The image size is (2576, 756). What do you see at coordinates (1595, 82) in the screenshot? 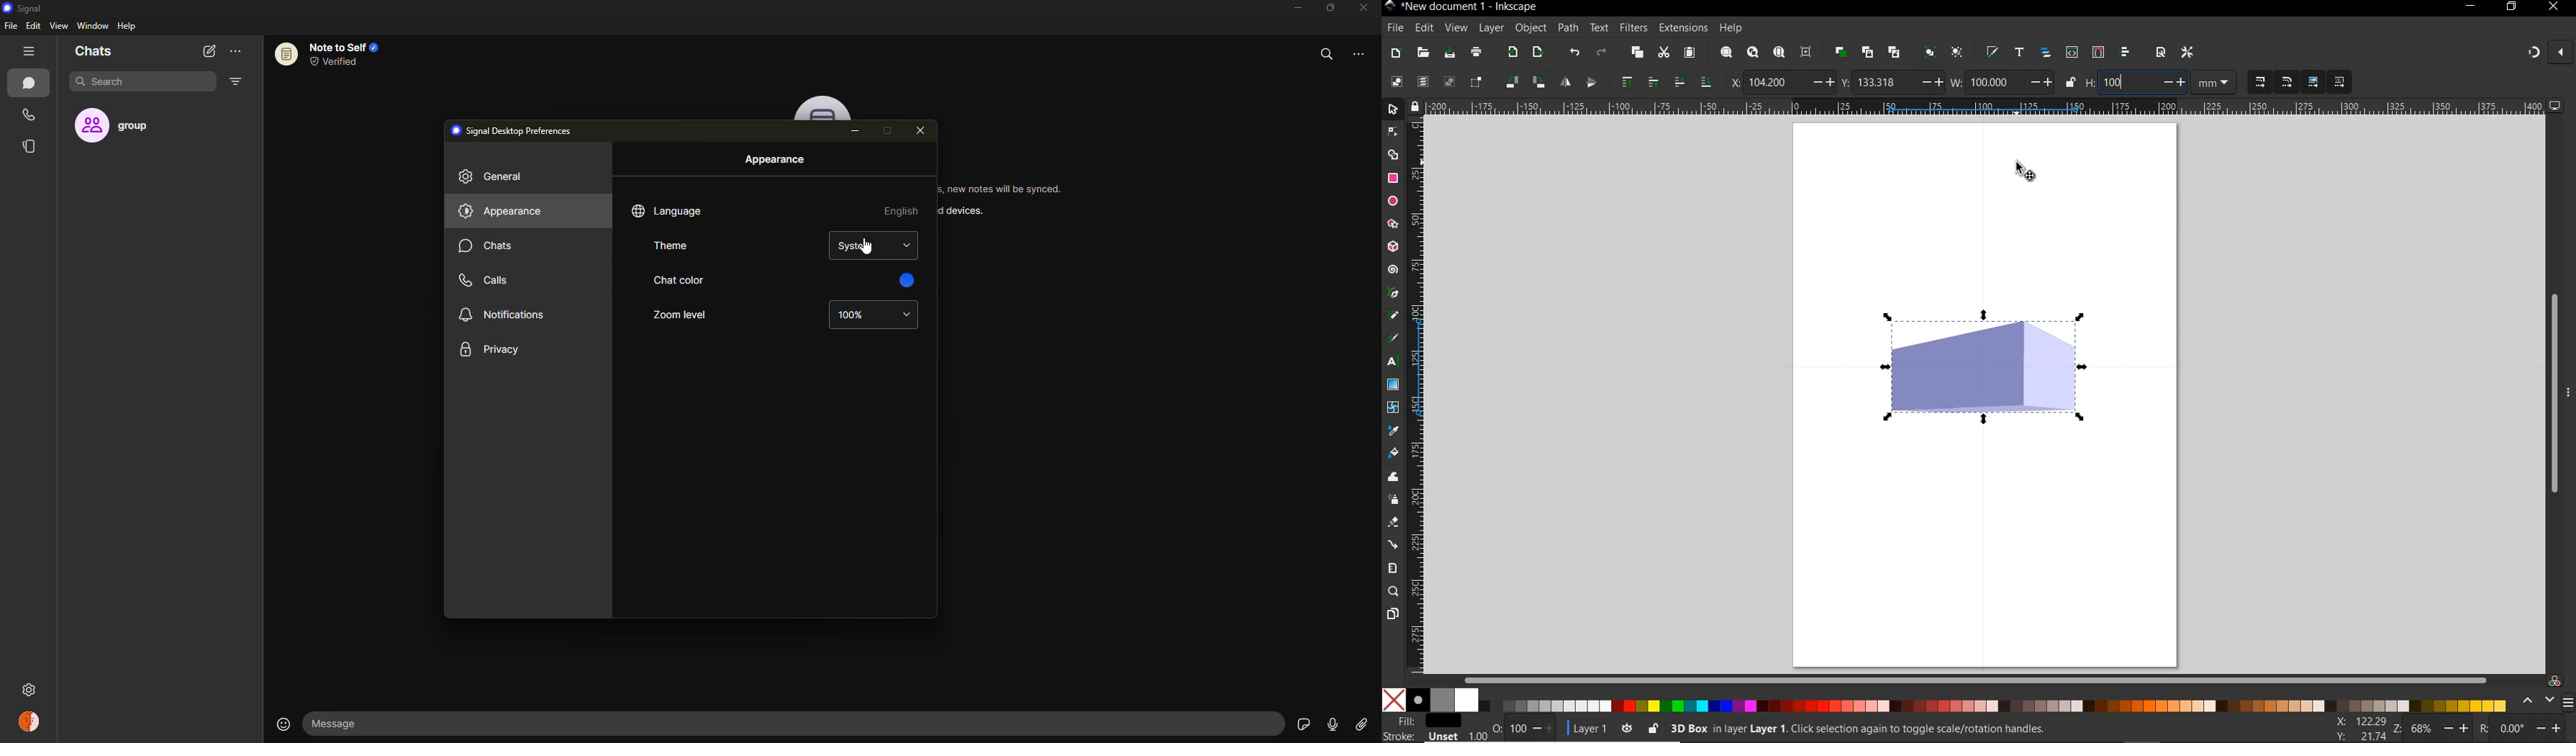
I see `object flip` at bounding box center [1595, 82].